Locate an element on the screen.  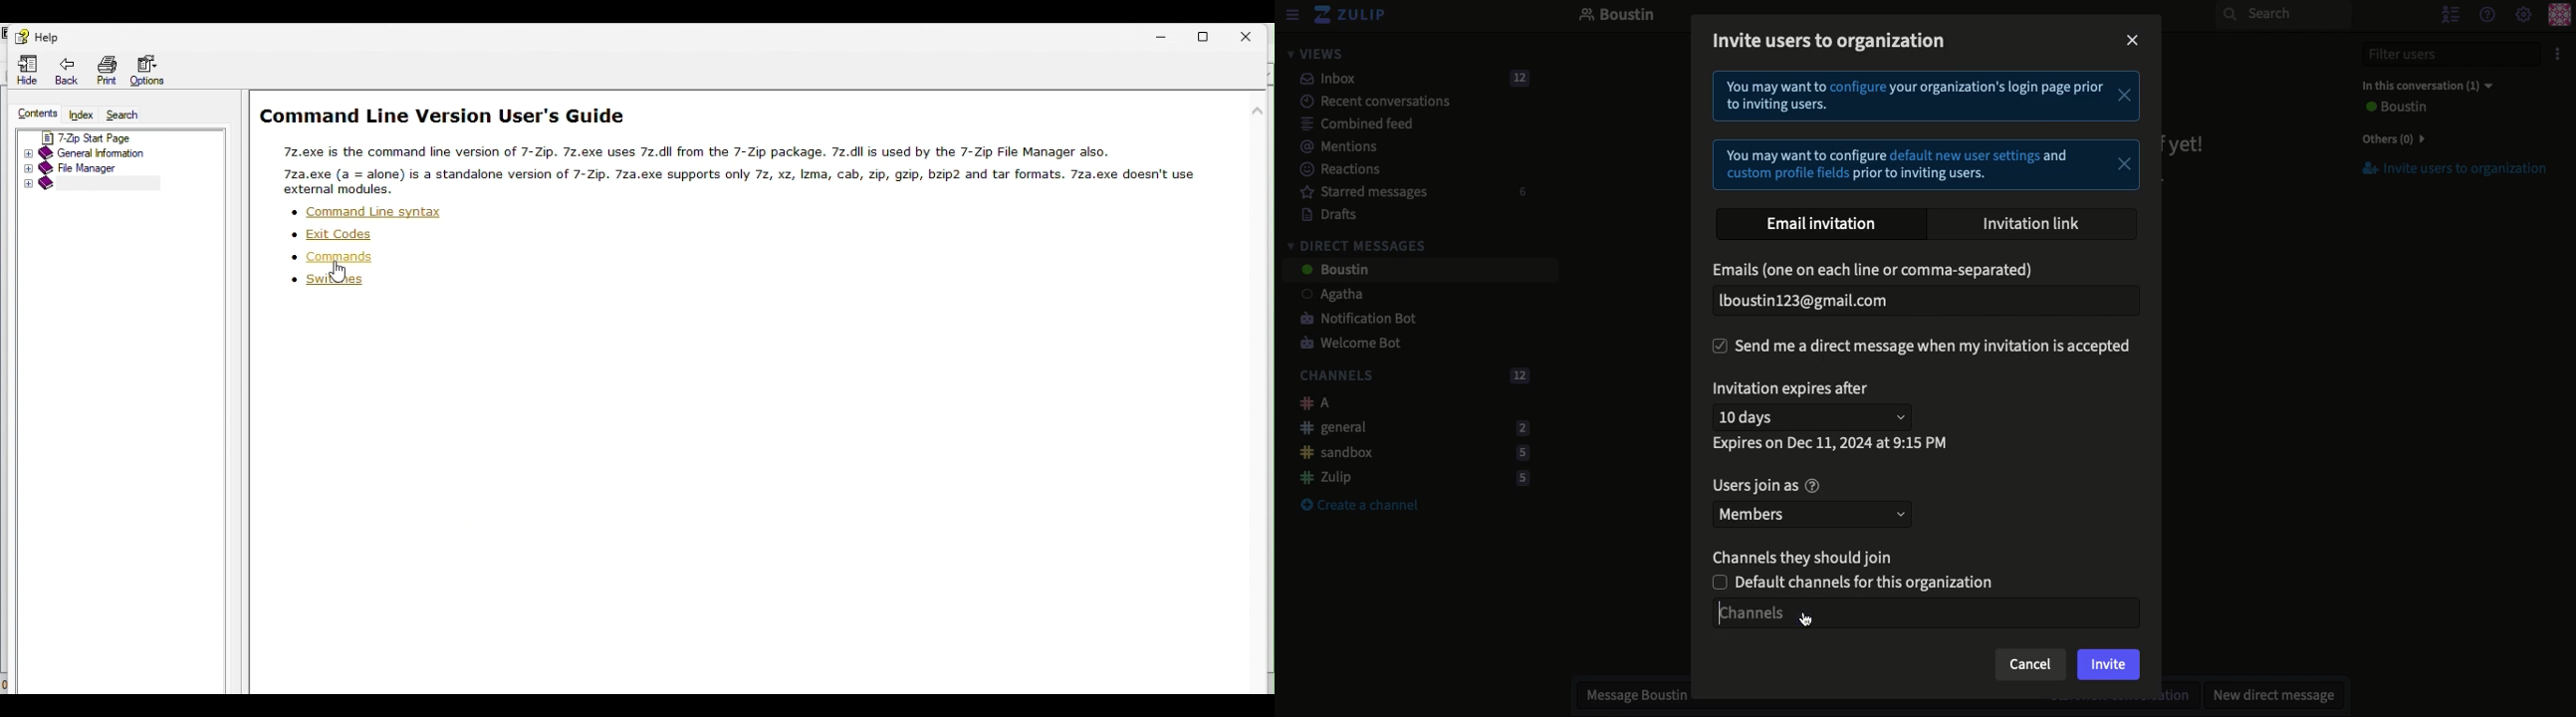
Create a channel is located at coordinates (1360, 506).